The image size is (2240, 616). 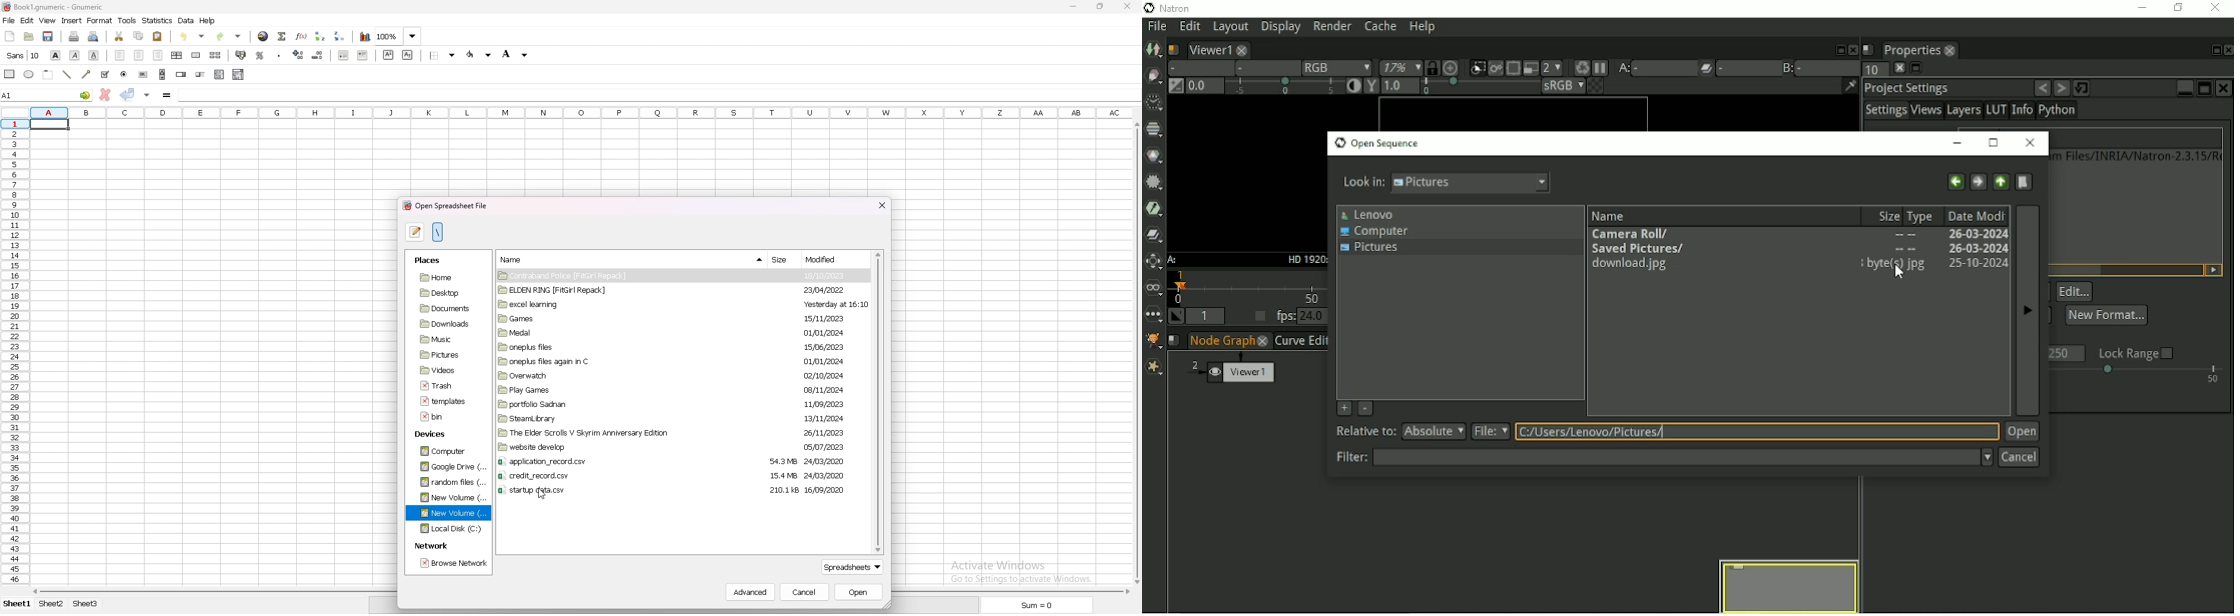 What do you see at coordinates (823, 448) in the screenshot?
I see `05/07/2023` at bounding box center [823, 448].